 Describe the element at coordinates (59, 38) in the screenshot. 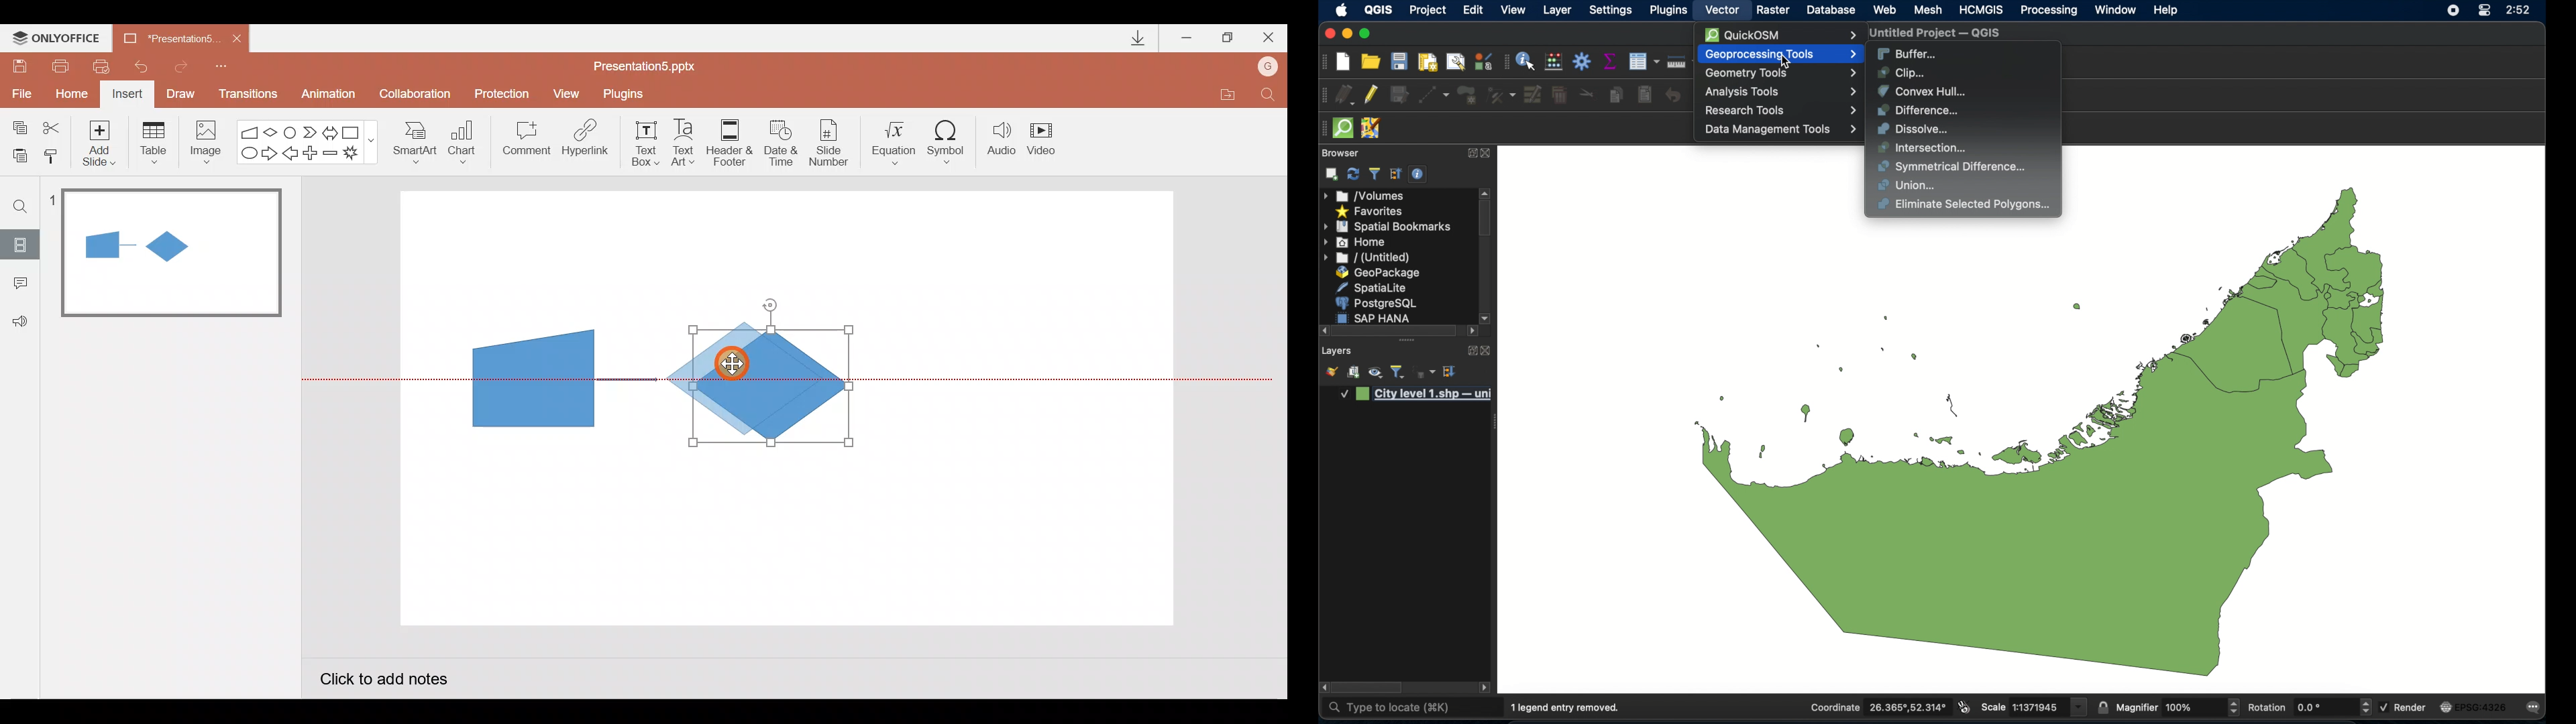

I see `ONLYOFFICE` at that location.